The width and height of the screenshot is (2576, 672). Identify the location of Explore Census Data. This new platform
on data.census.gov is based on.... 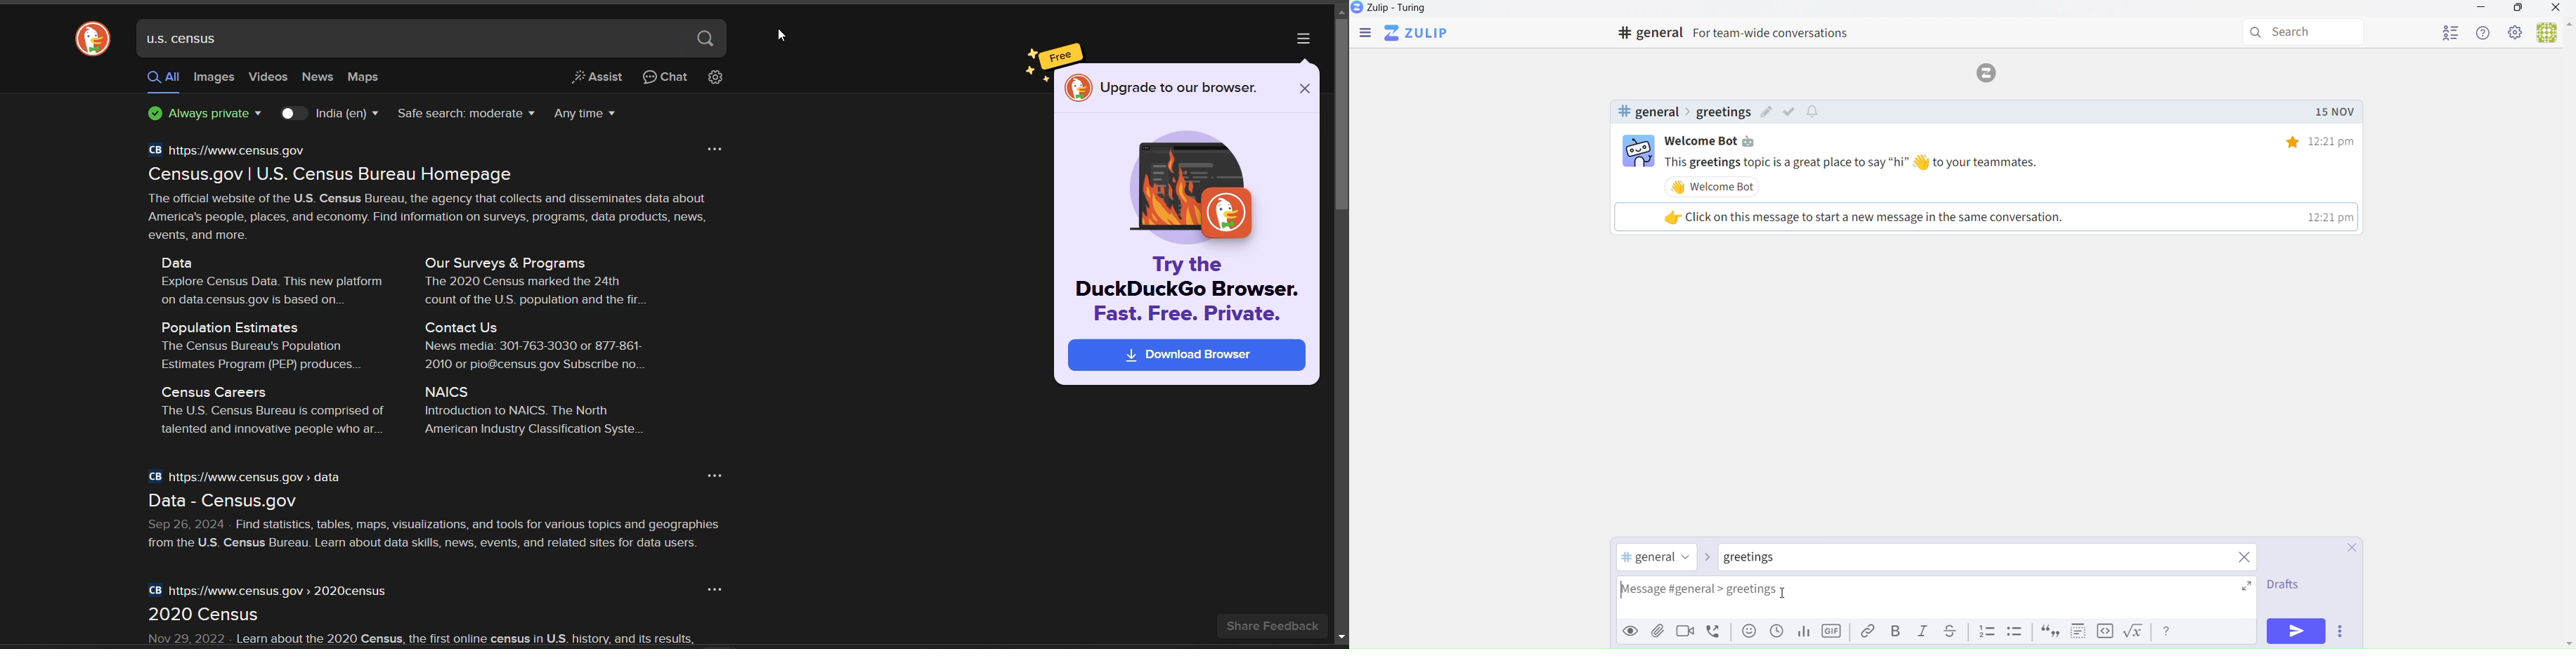
(264, 291).